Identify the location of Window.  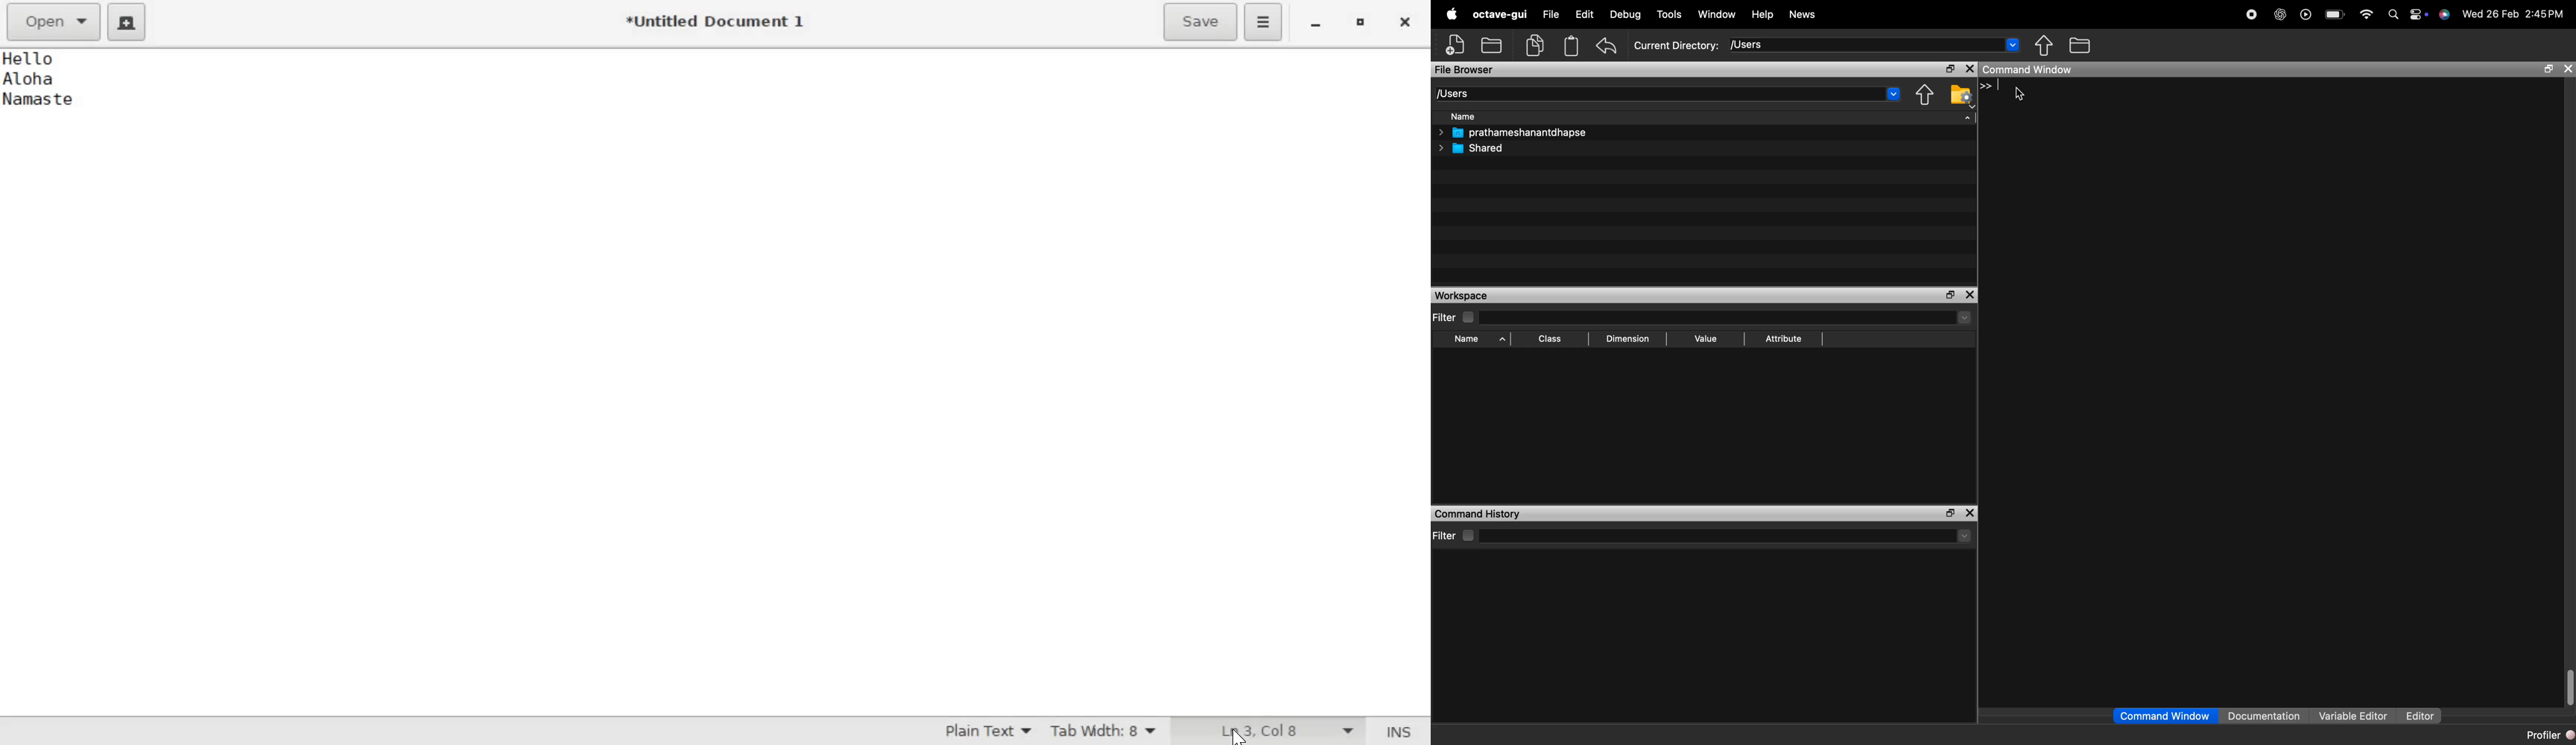
(1720, 12).